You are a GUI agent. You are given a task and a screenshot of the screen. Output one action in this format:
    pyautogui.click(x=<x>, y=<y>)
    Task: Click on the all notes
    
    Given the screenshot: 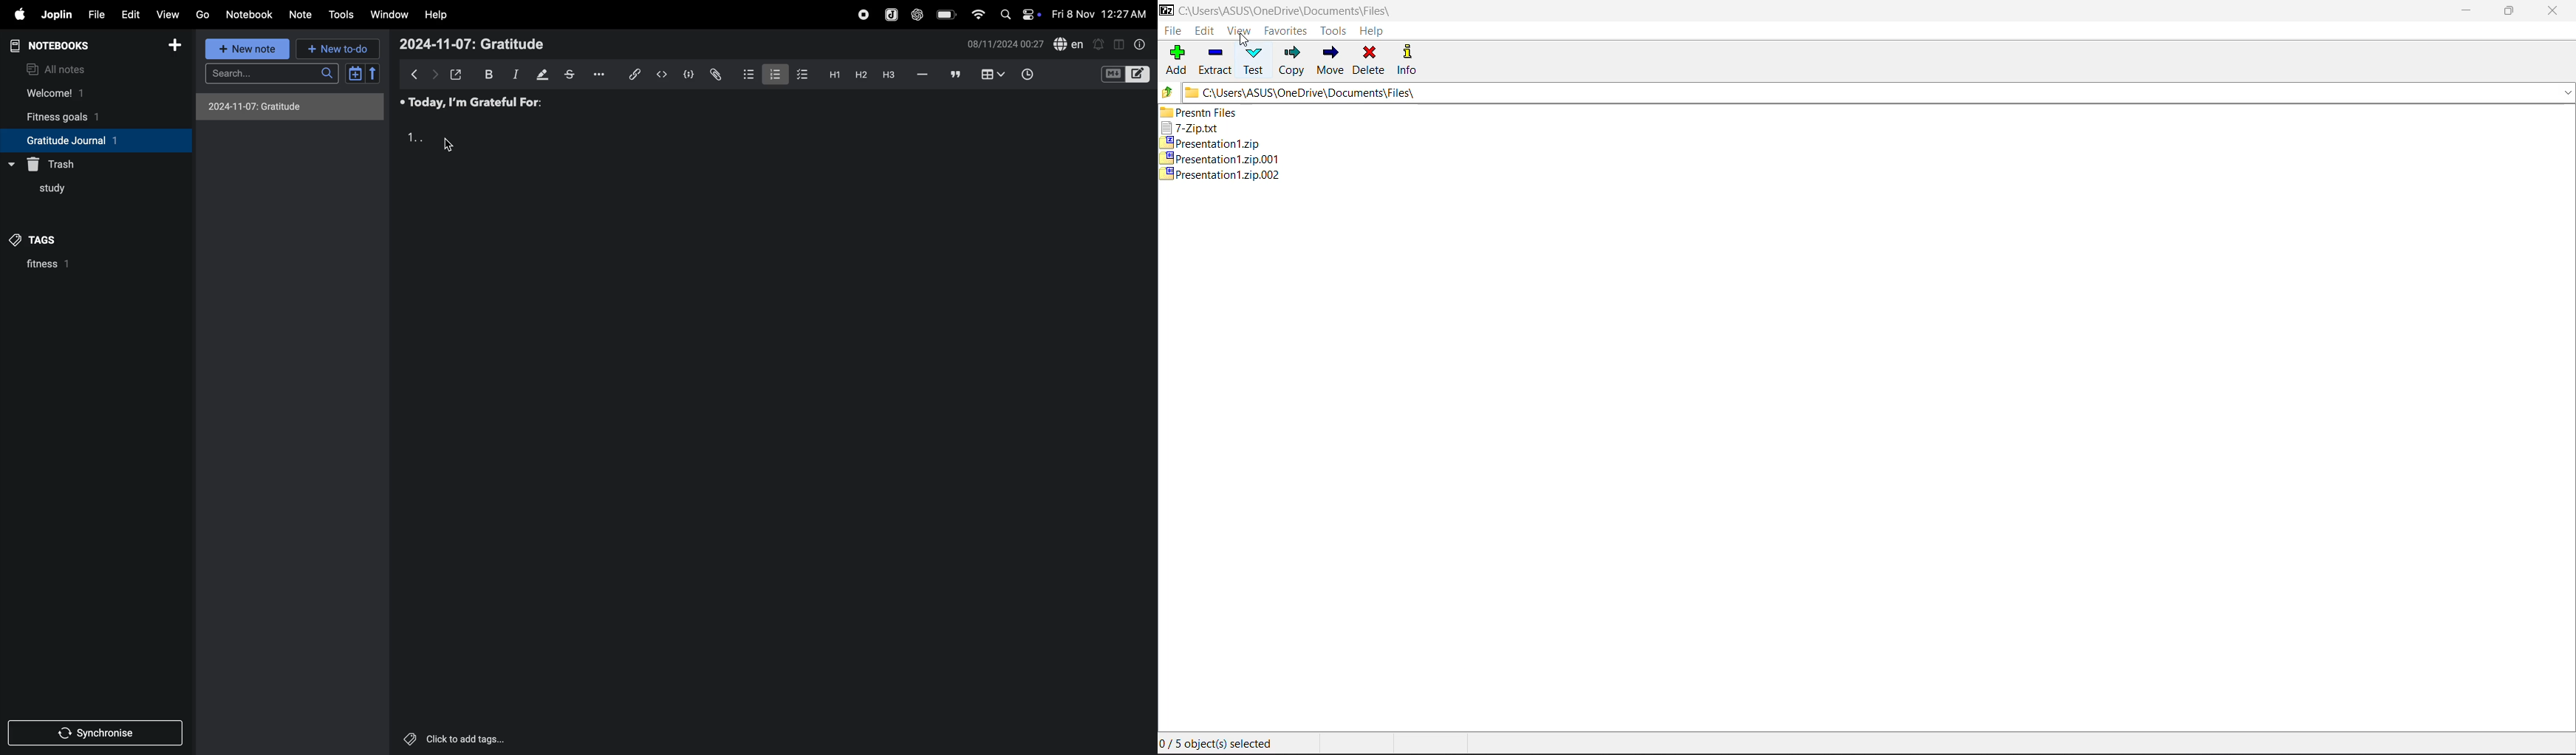 What is the action you would take?
    pyautogui.click(x=59, y=68)
    